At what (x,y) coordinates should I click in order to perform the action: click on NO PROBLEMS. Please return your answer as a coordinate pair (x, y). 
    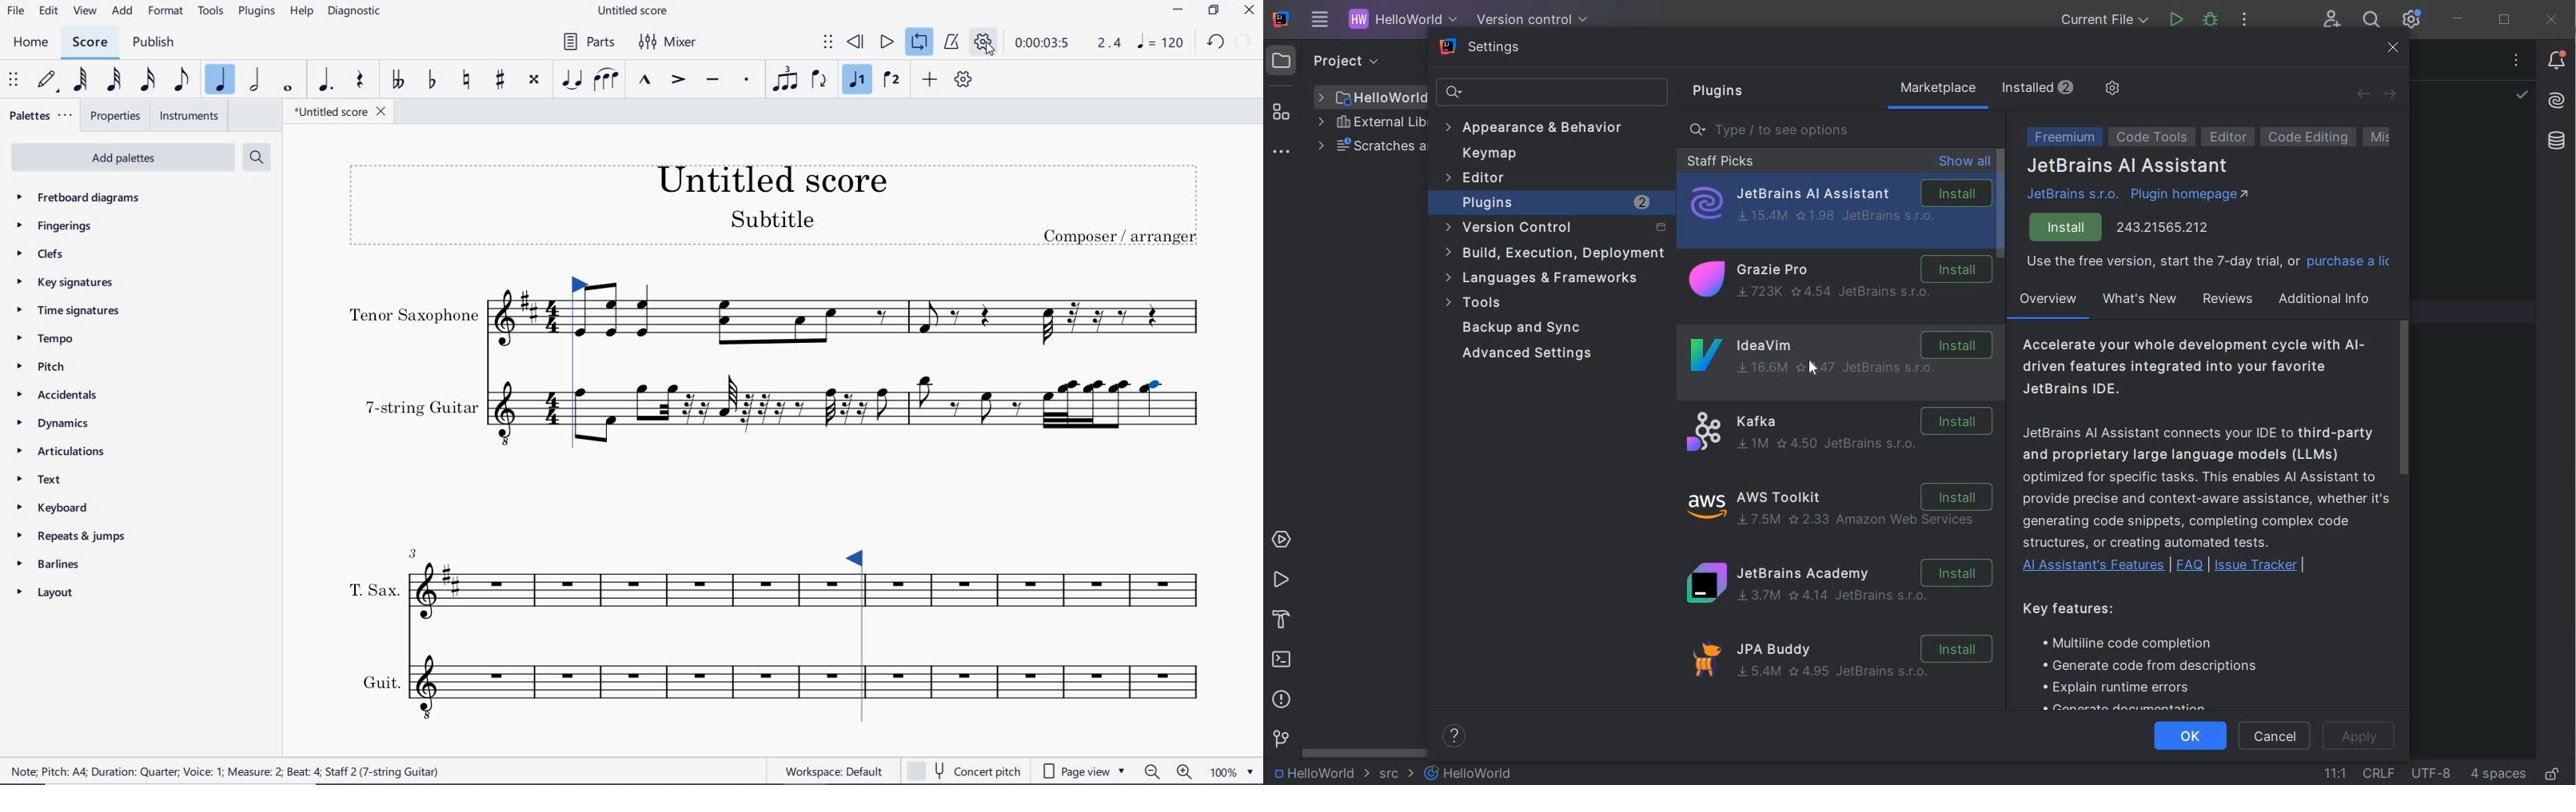
    Looking at the image, I should click on (2521, 97).